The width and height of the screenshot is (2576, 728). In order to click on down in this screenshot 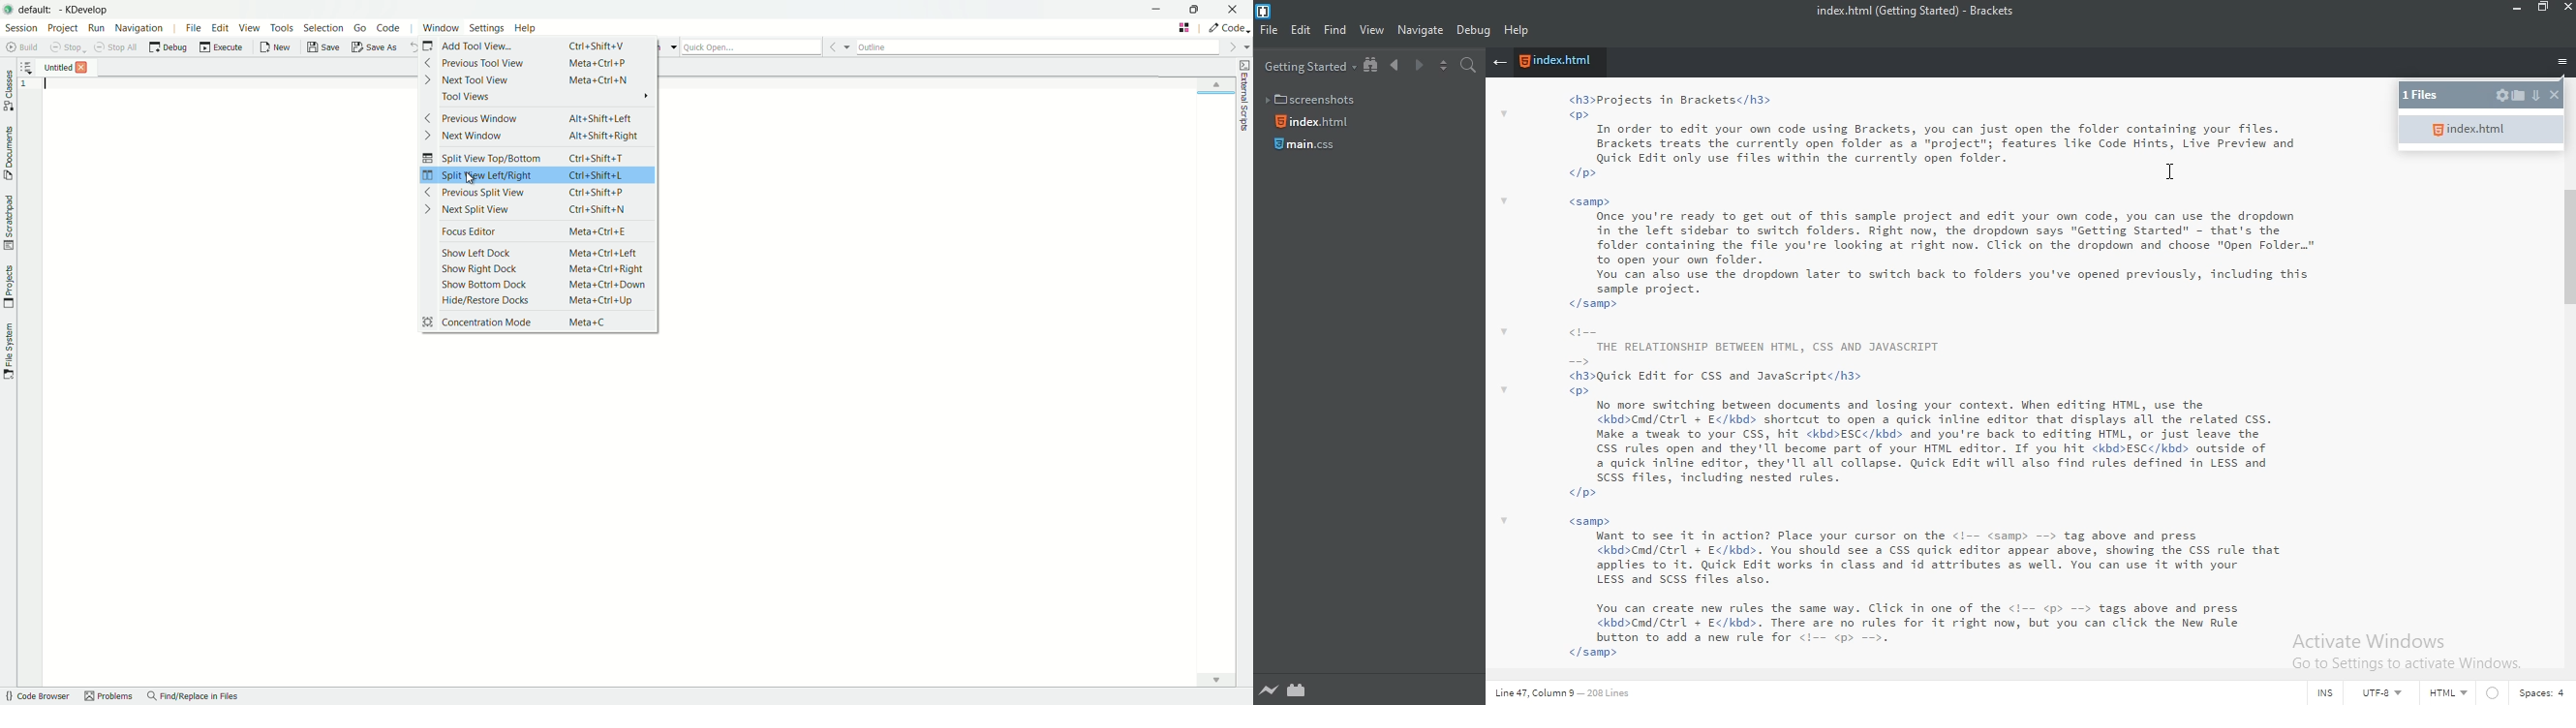, I will do `click(2537, 93)`.